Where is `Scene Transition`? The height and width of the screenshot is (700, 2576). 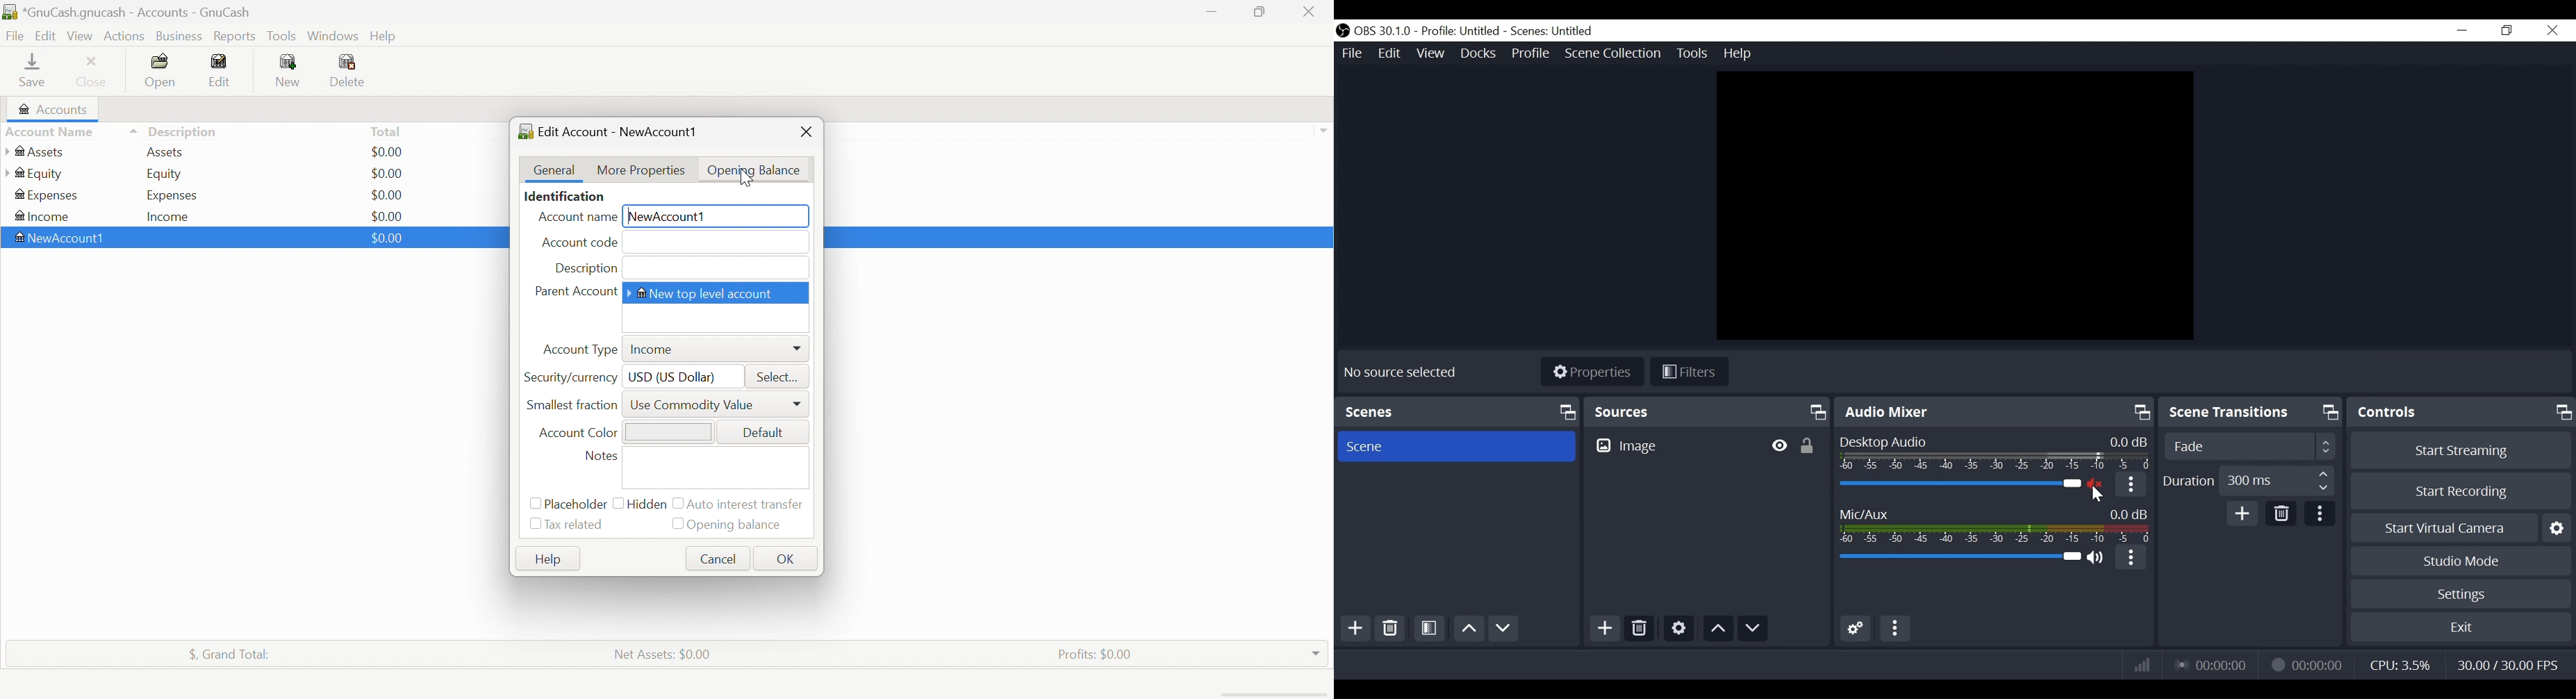
Scene Transition is located at coordinates (2251, 412).